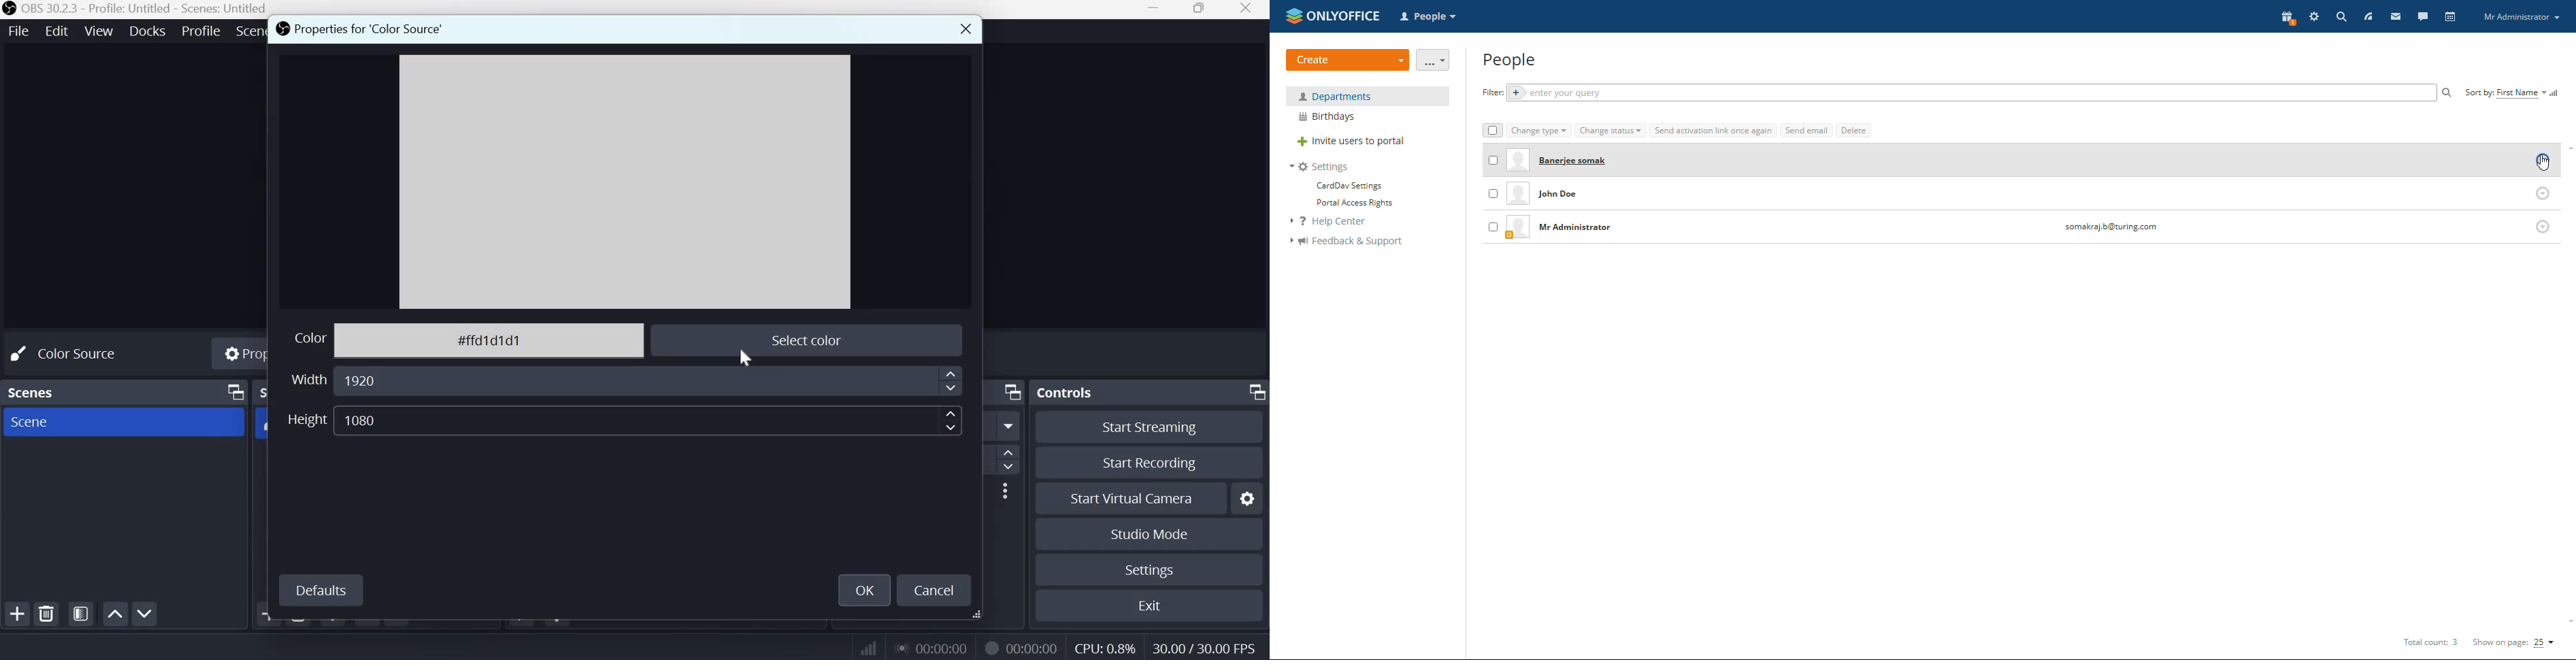  Describe the element at coordinates (81, 614) in the screenshot. I see `Open scene filters` at that location.